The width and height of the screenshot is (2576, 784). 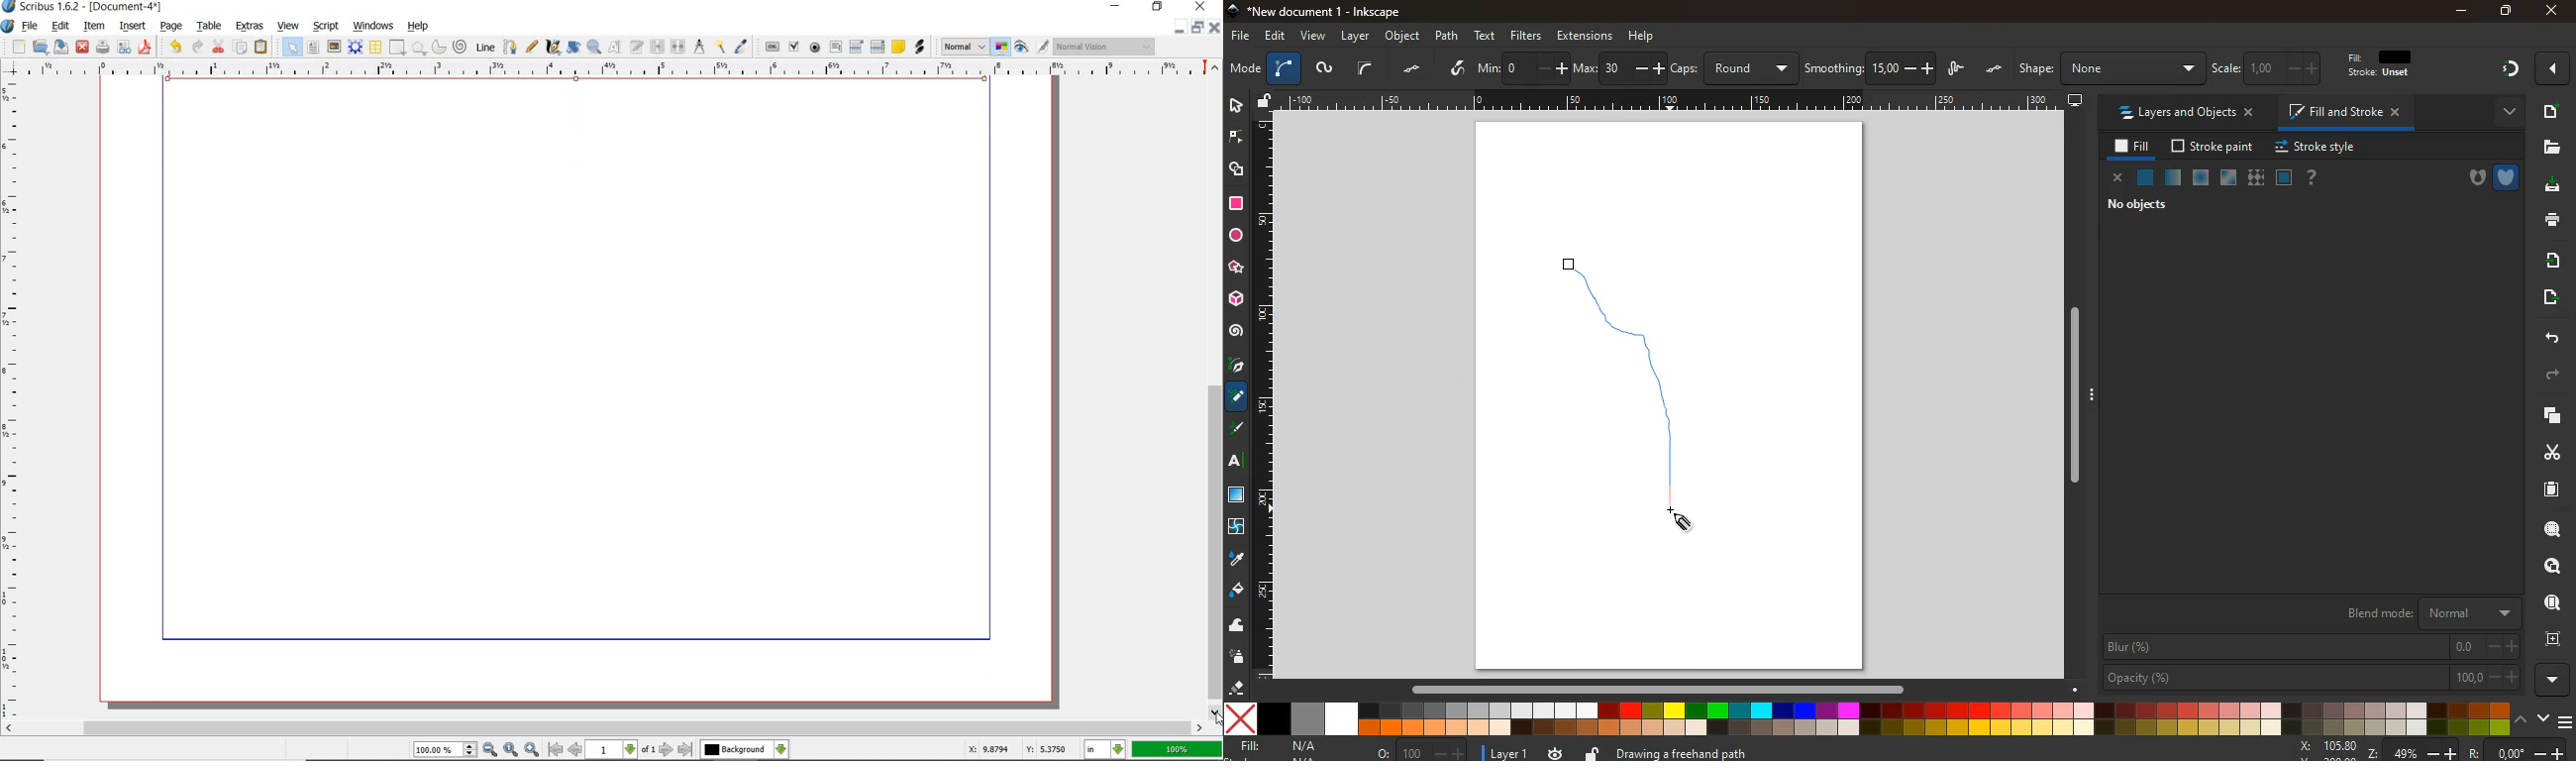 What do you see at coordinates (2345, 111) in the screenshot?
I see `fill and stroke` at bounding box center [2345, 111].